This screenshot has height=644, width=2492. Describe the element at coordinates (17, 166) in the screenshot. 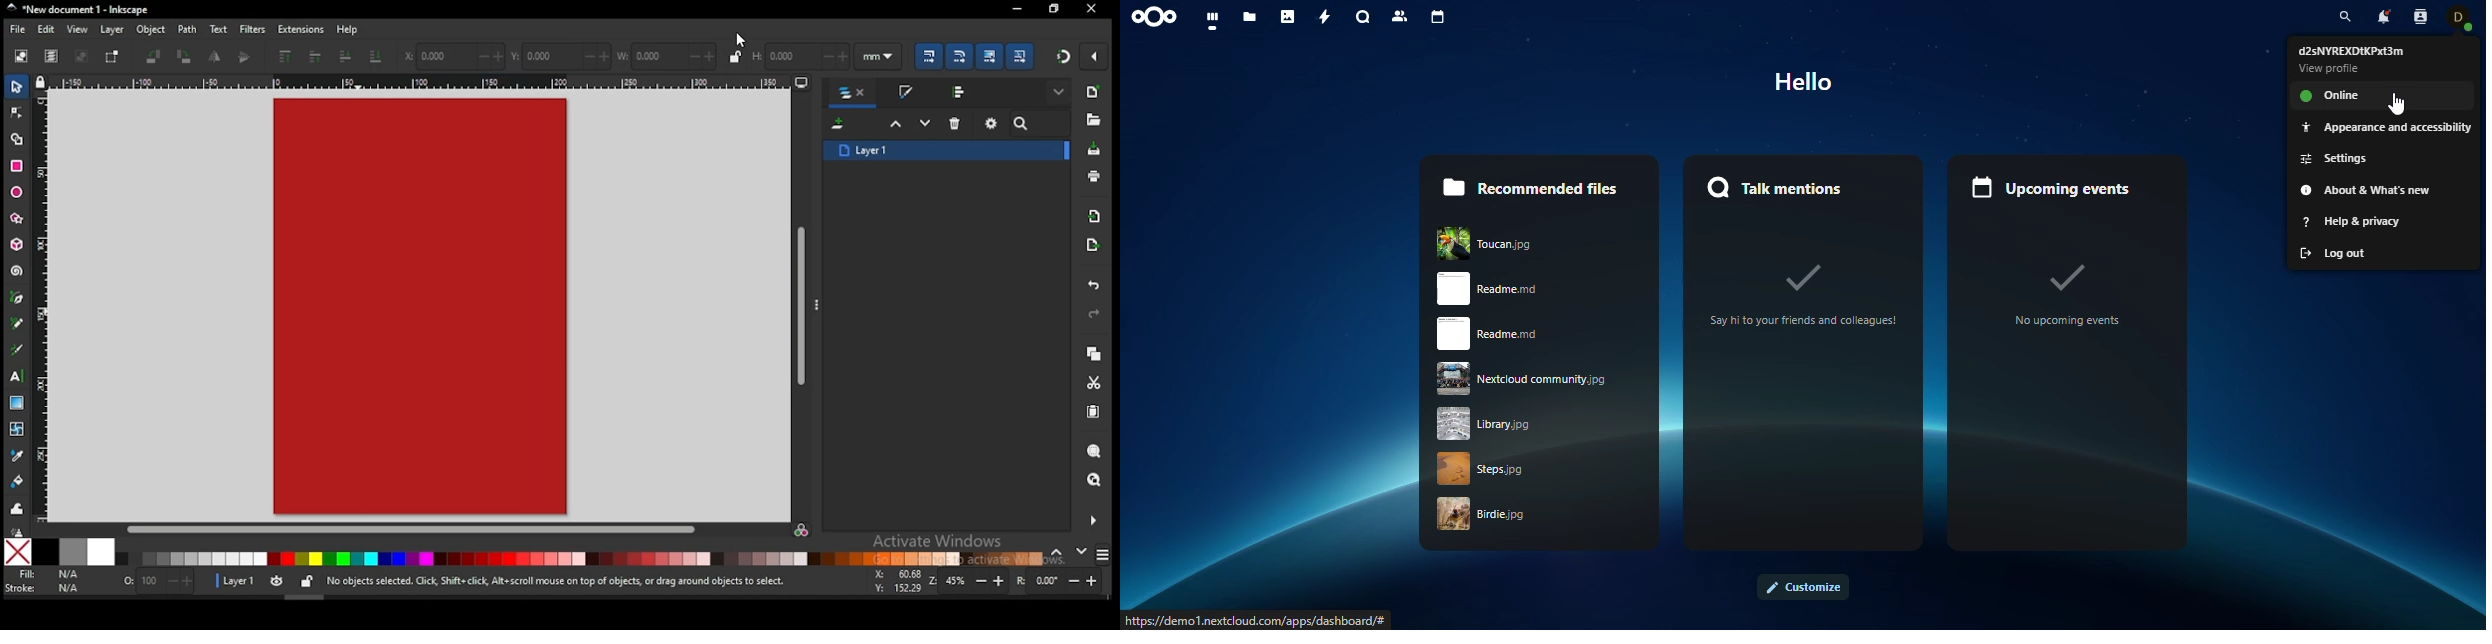

I see `rectangle tool` at that location.